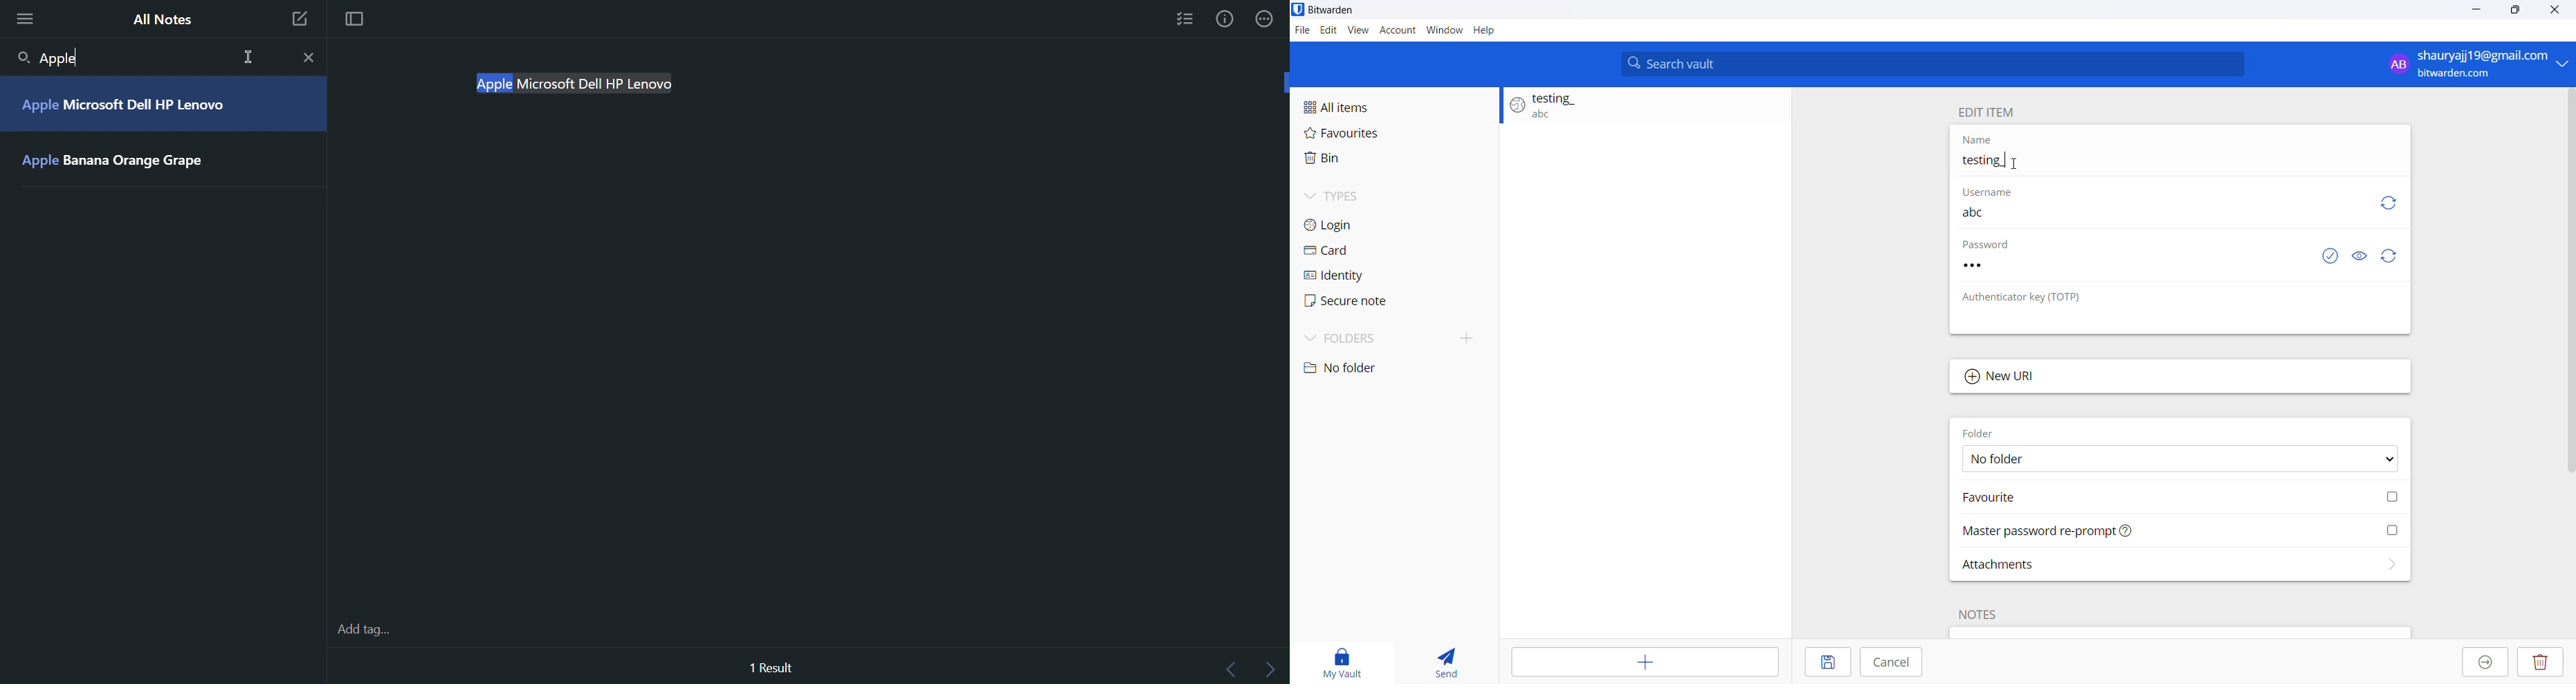 The width and height of the screenshot is (2576, 700). Describe the element at coordinates (366, 628) in the screenshot. I see `Add tags` at that location.